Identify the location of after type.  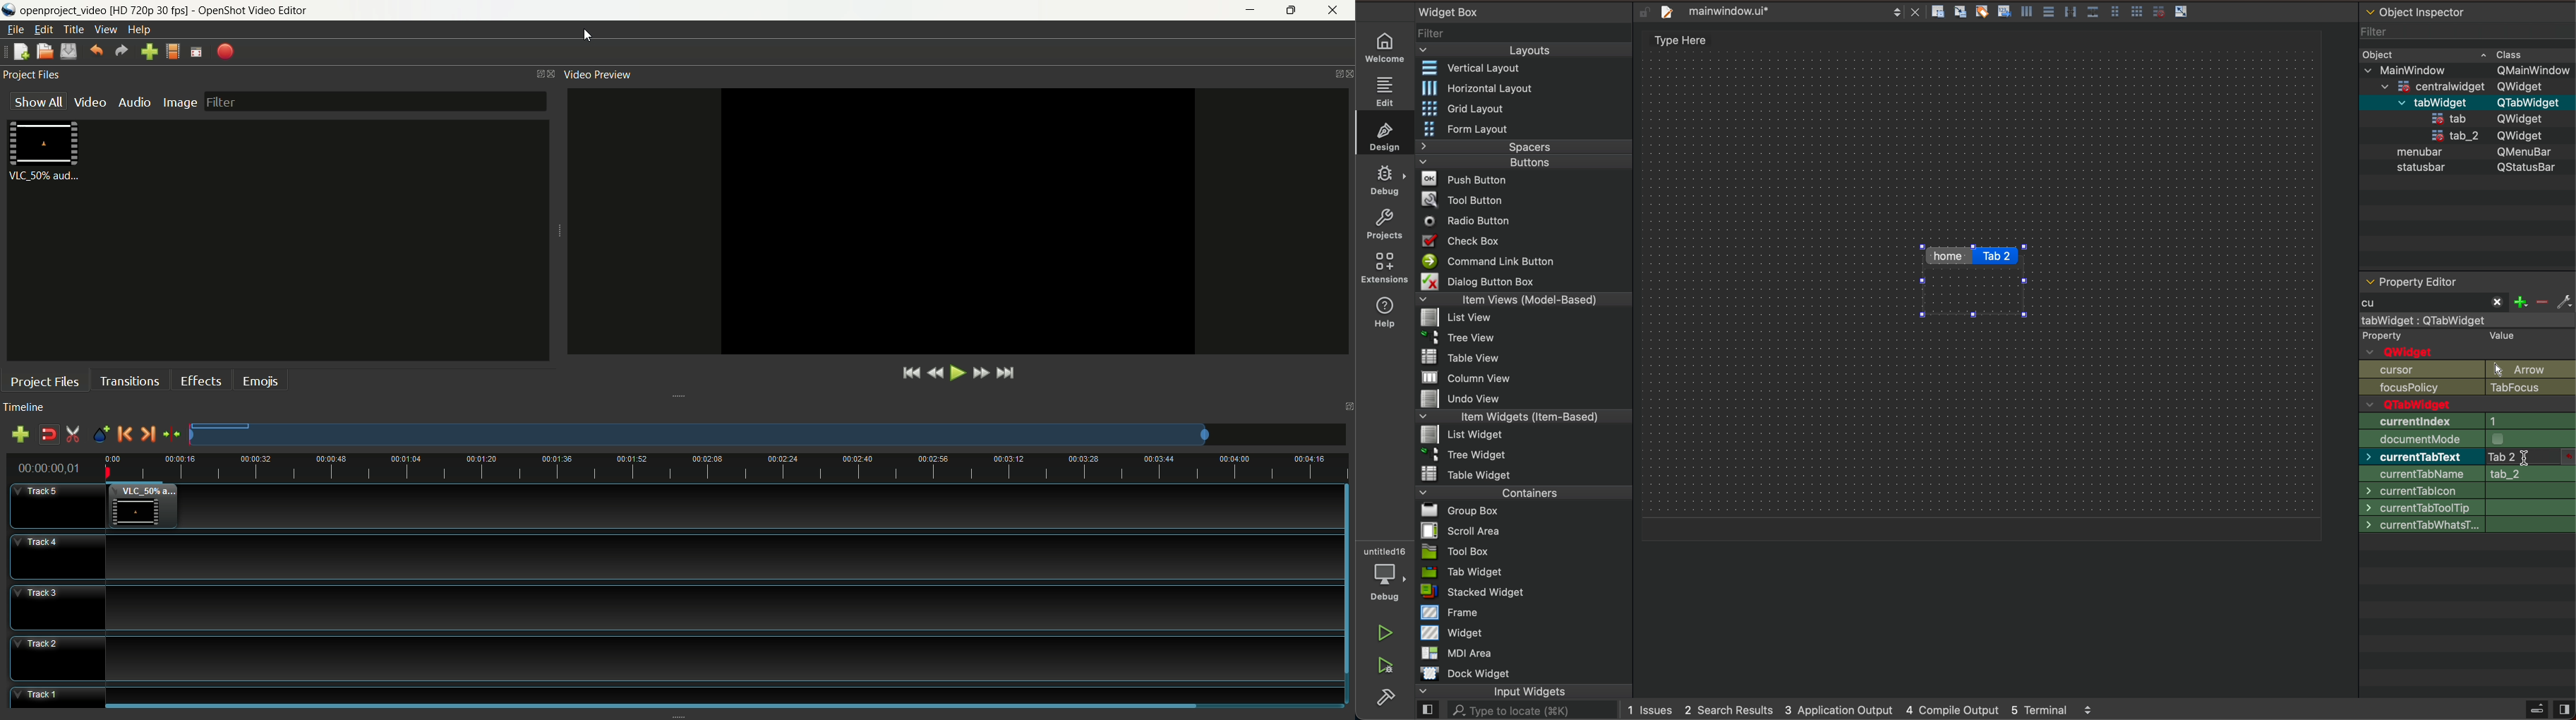
(2526, 458).